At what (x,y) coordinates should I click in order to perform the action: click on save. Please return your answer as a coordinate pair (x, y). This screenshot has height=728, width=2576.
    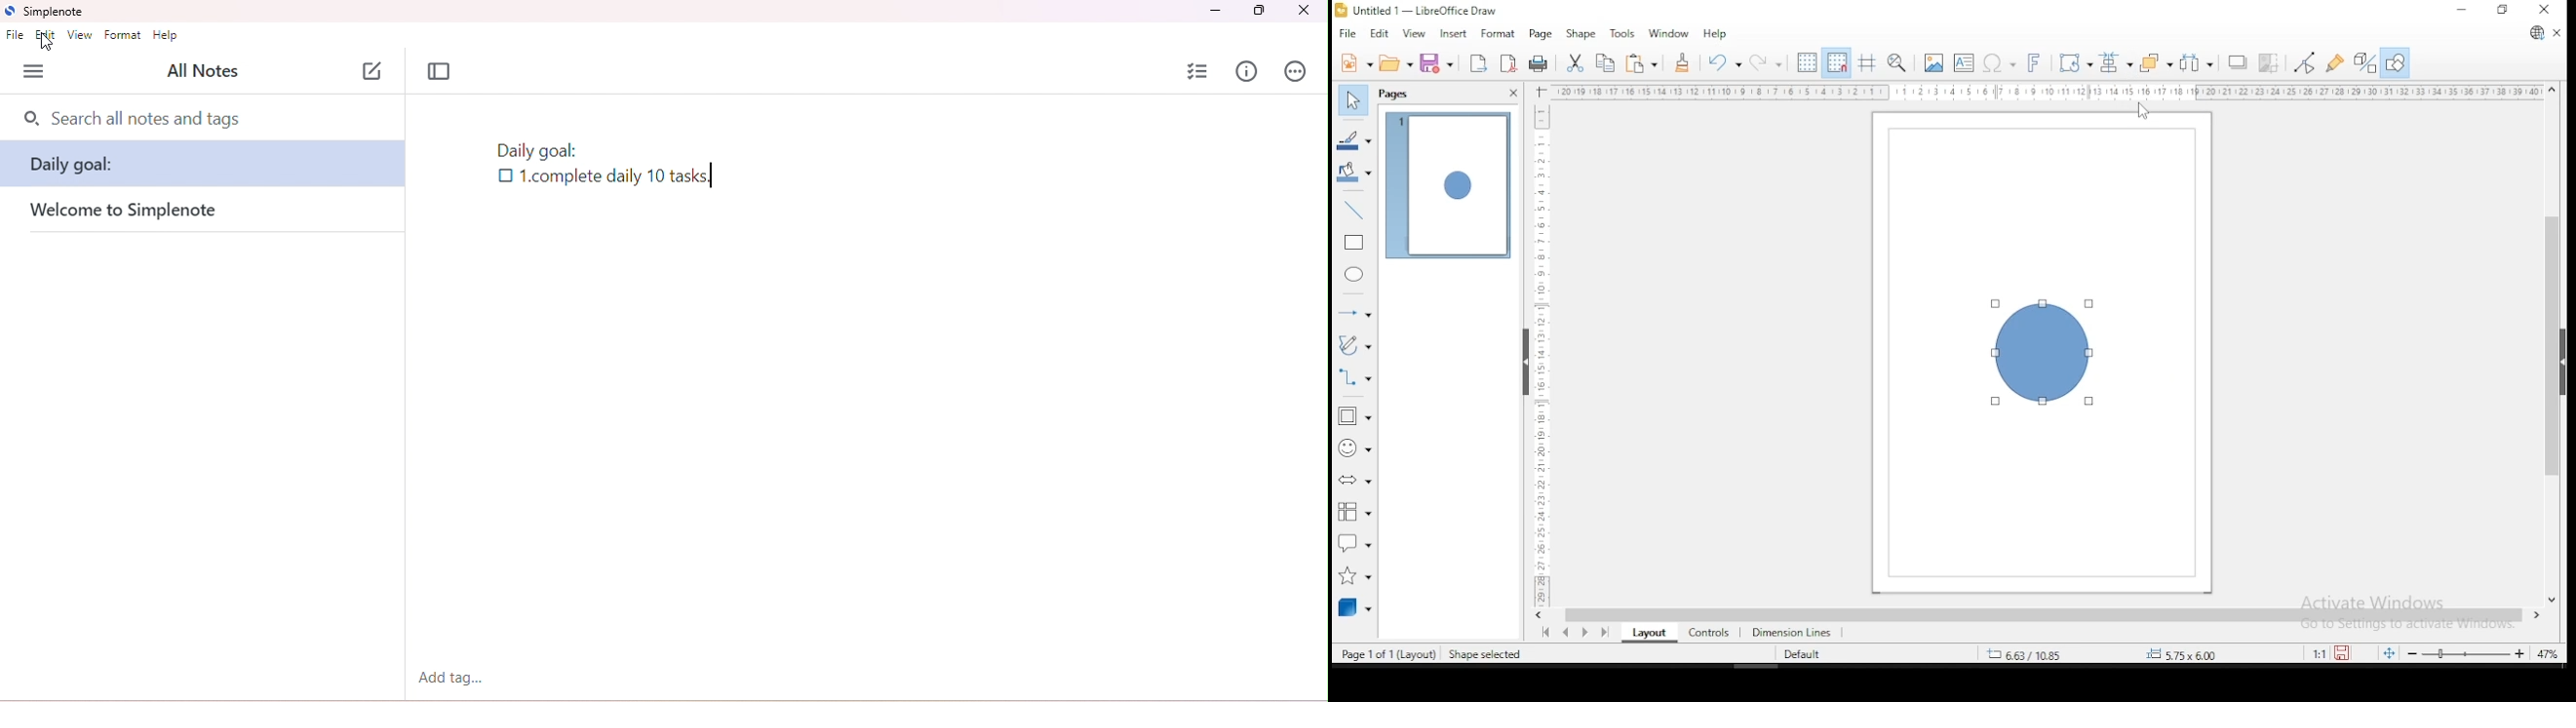
    Looking at the image, I should click on (1436, 62).